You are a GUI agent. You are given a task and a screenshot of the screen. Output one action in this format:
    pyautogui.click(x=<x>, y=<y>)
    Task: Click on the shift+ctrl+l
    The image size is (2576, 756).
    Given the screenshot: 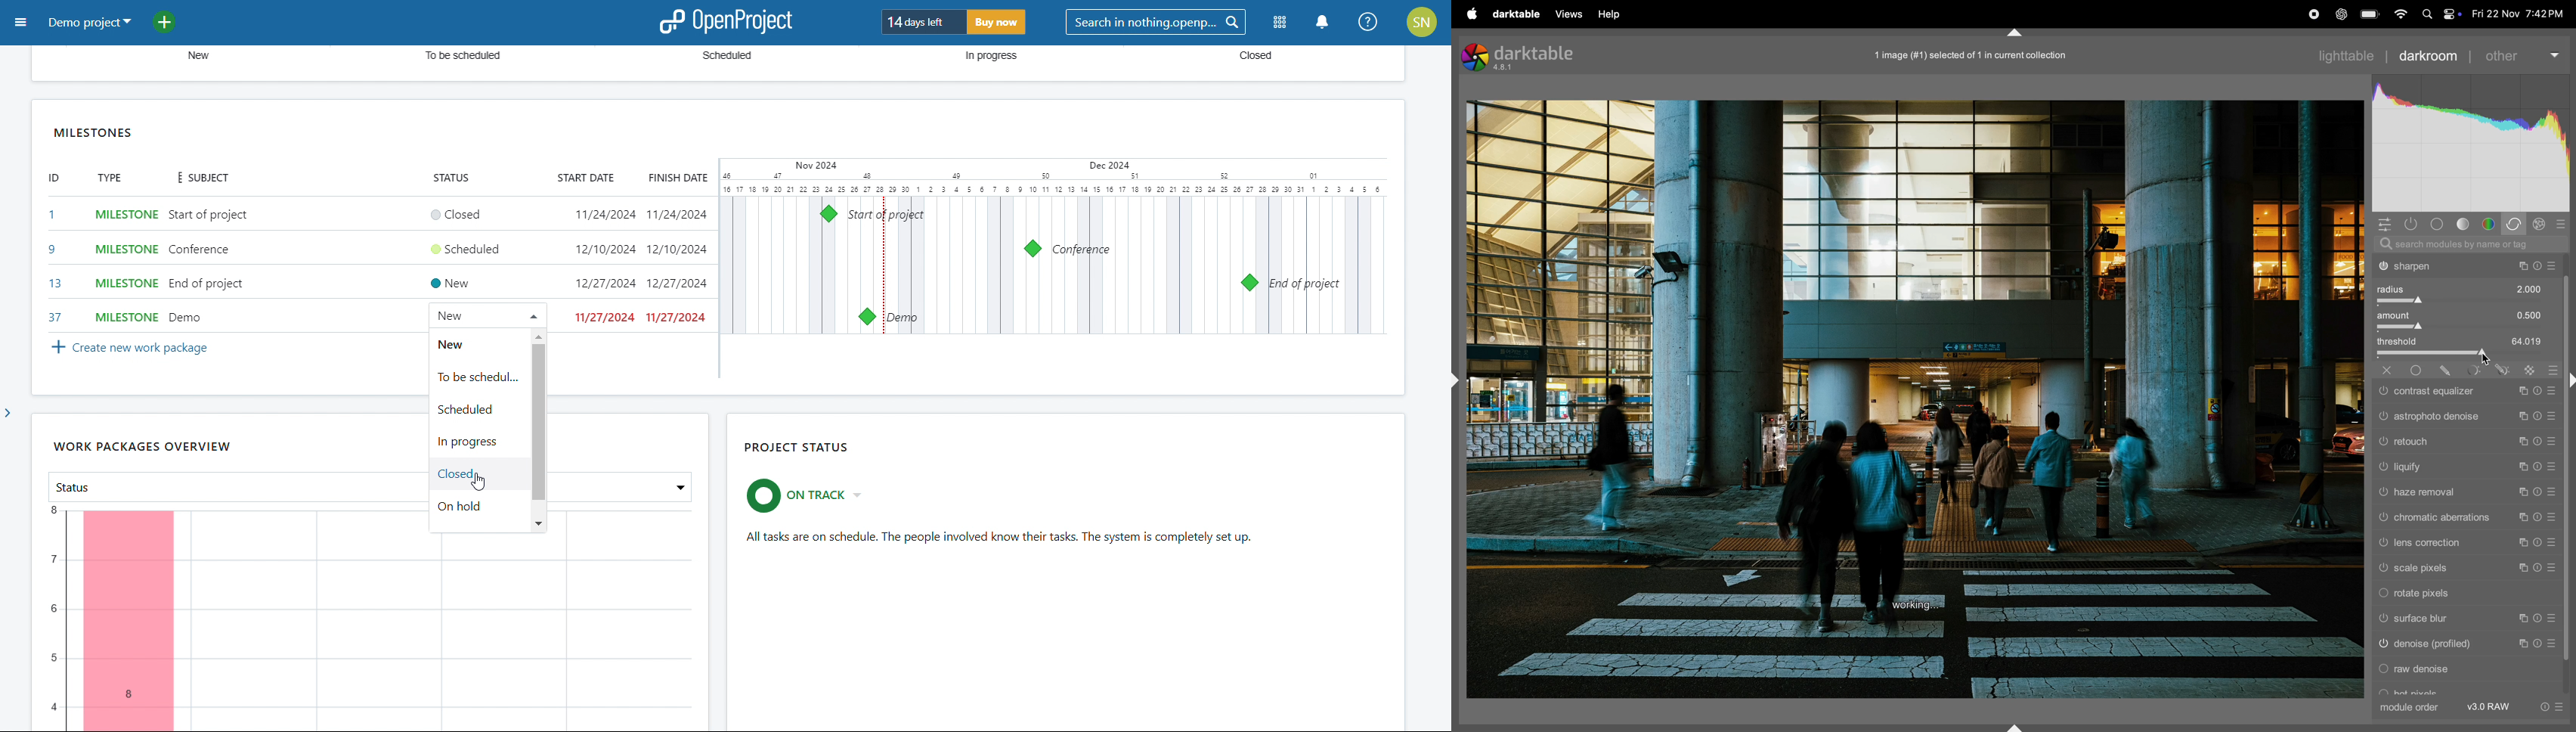 What is the action you would take?
    pyautogui.click(x=1459, y=382)
    